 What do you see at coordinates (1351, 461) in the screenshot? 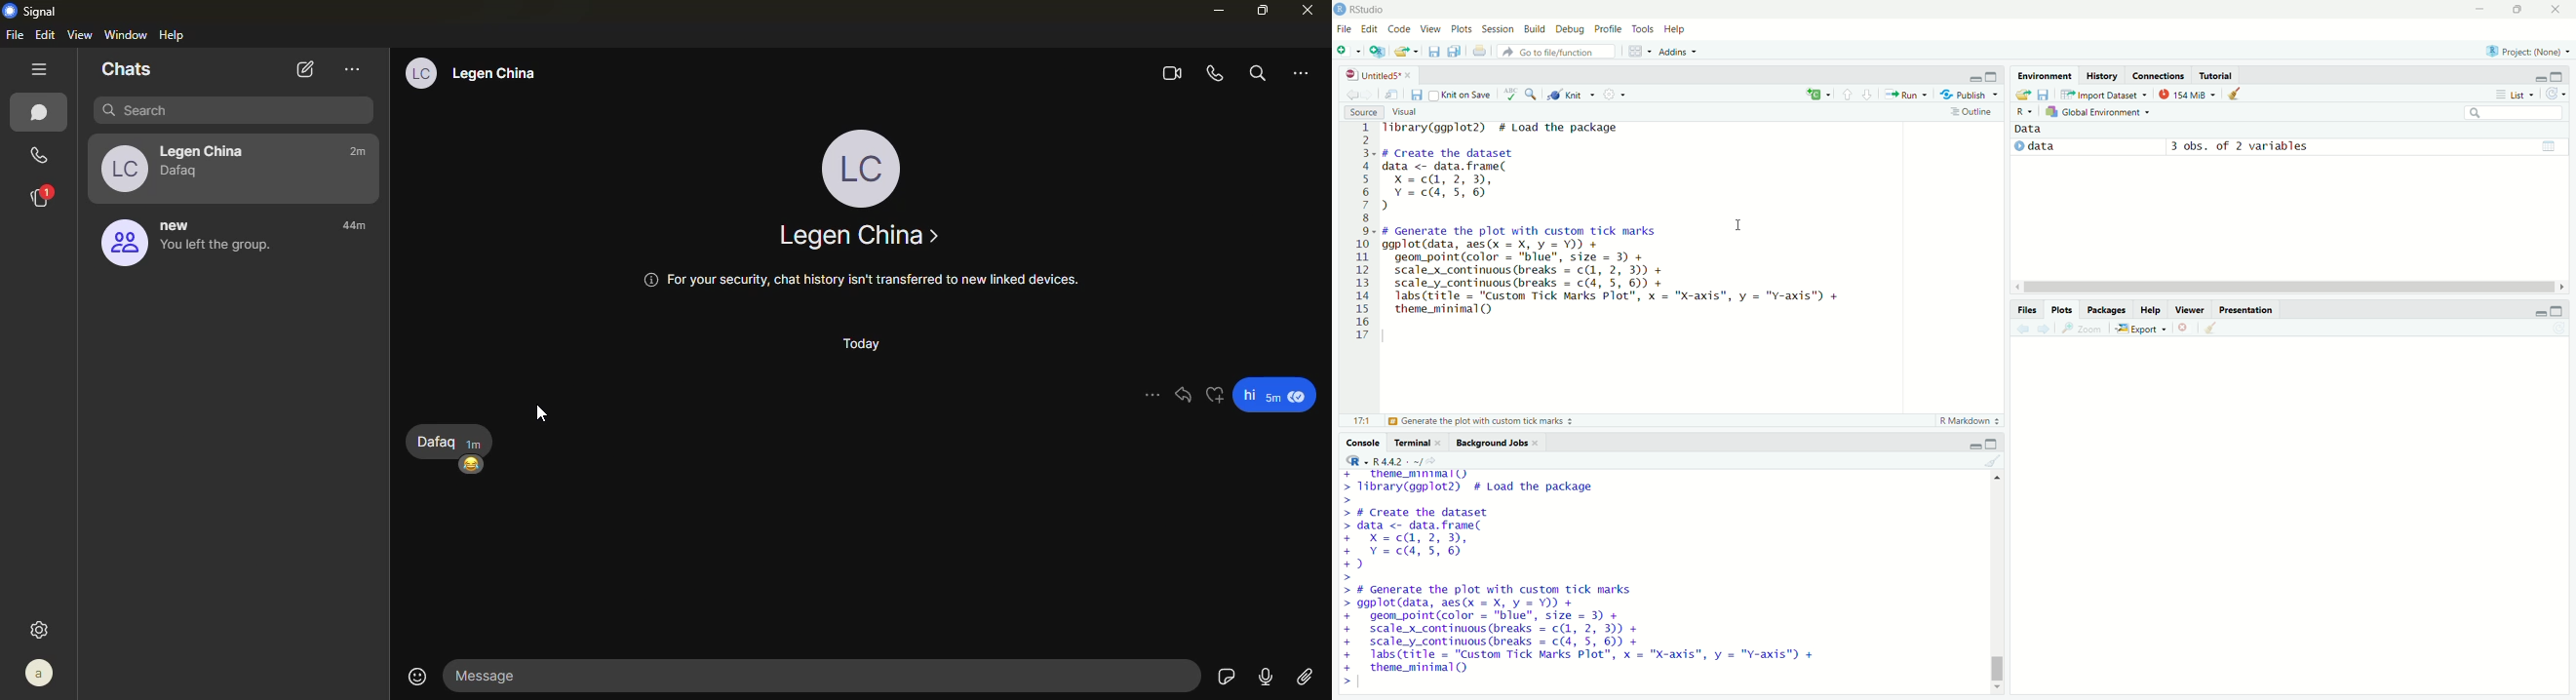
I see `select language` at bounding box center [1351, 461].